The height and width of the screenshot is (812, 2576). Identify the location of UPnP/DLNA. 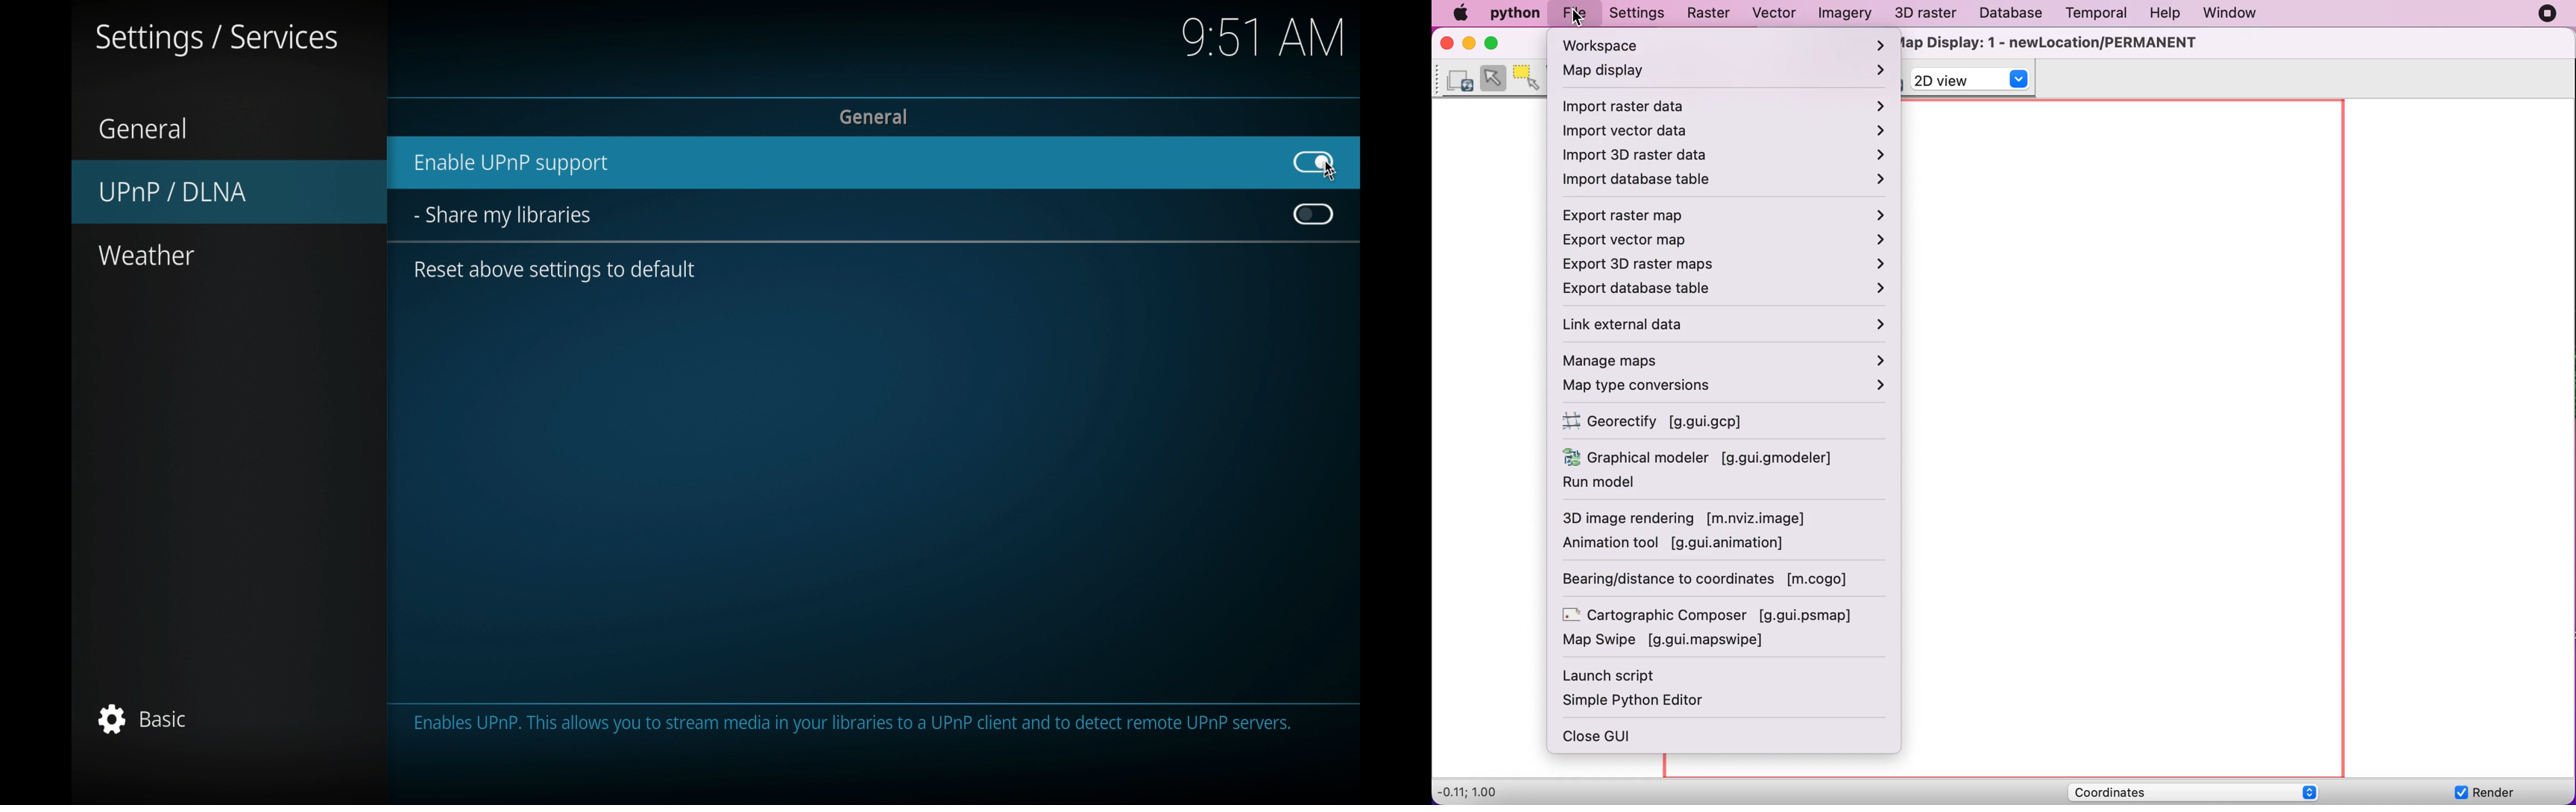
(219, 189).